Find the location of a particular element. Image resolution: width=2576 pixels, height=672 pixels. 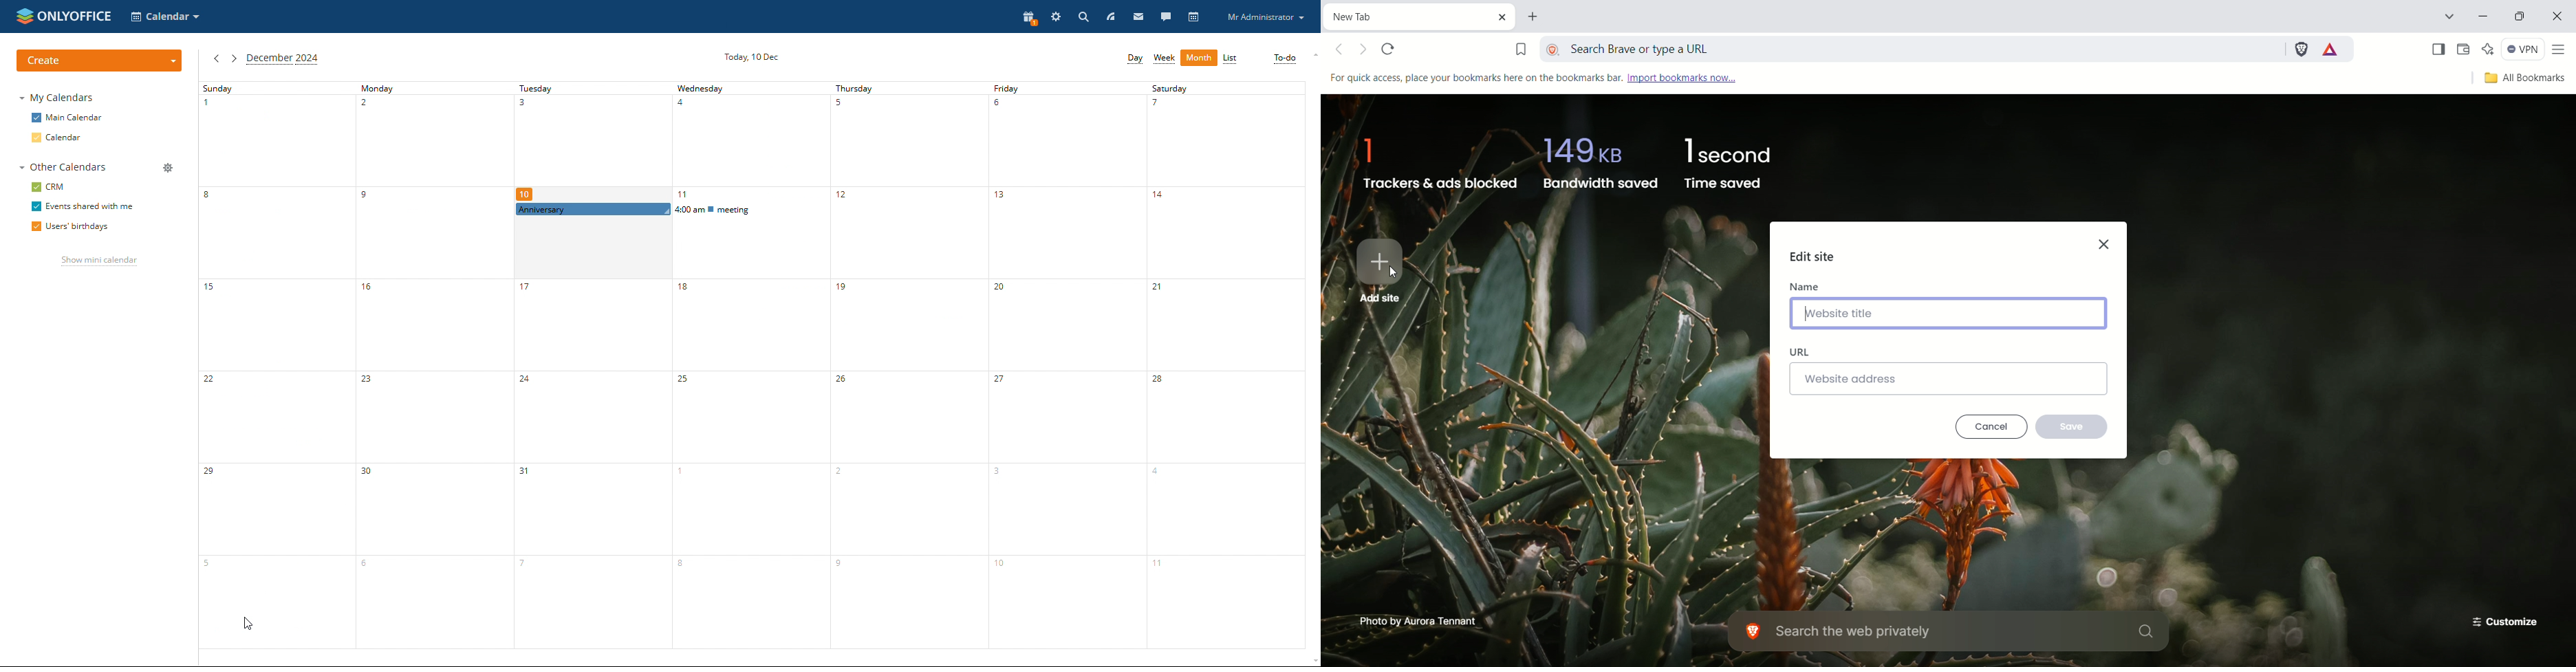

show mini calendar is located at coordinates (98, 261).